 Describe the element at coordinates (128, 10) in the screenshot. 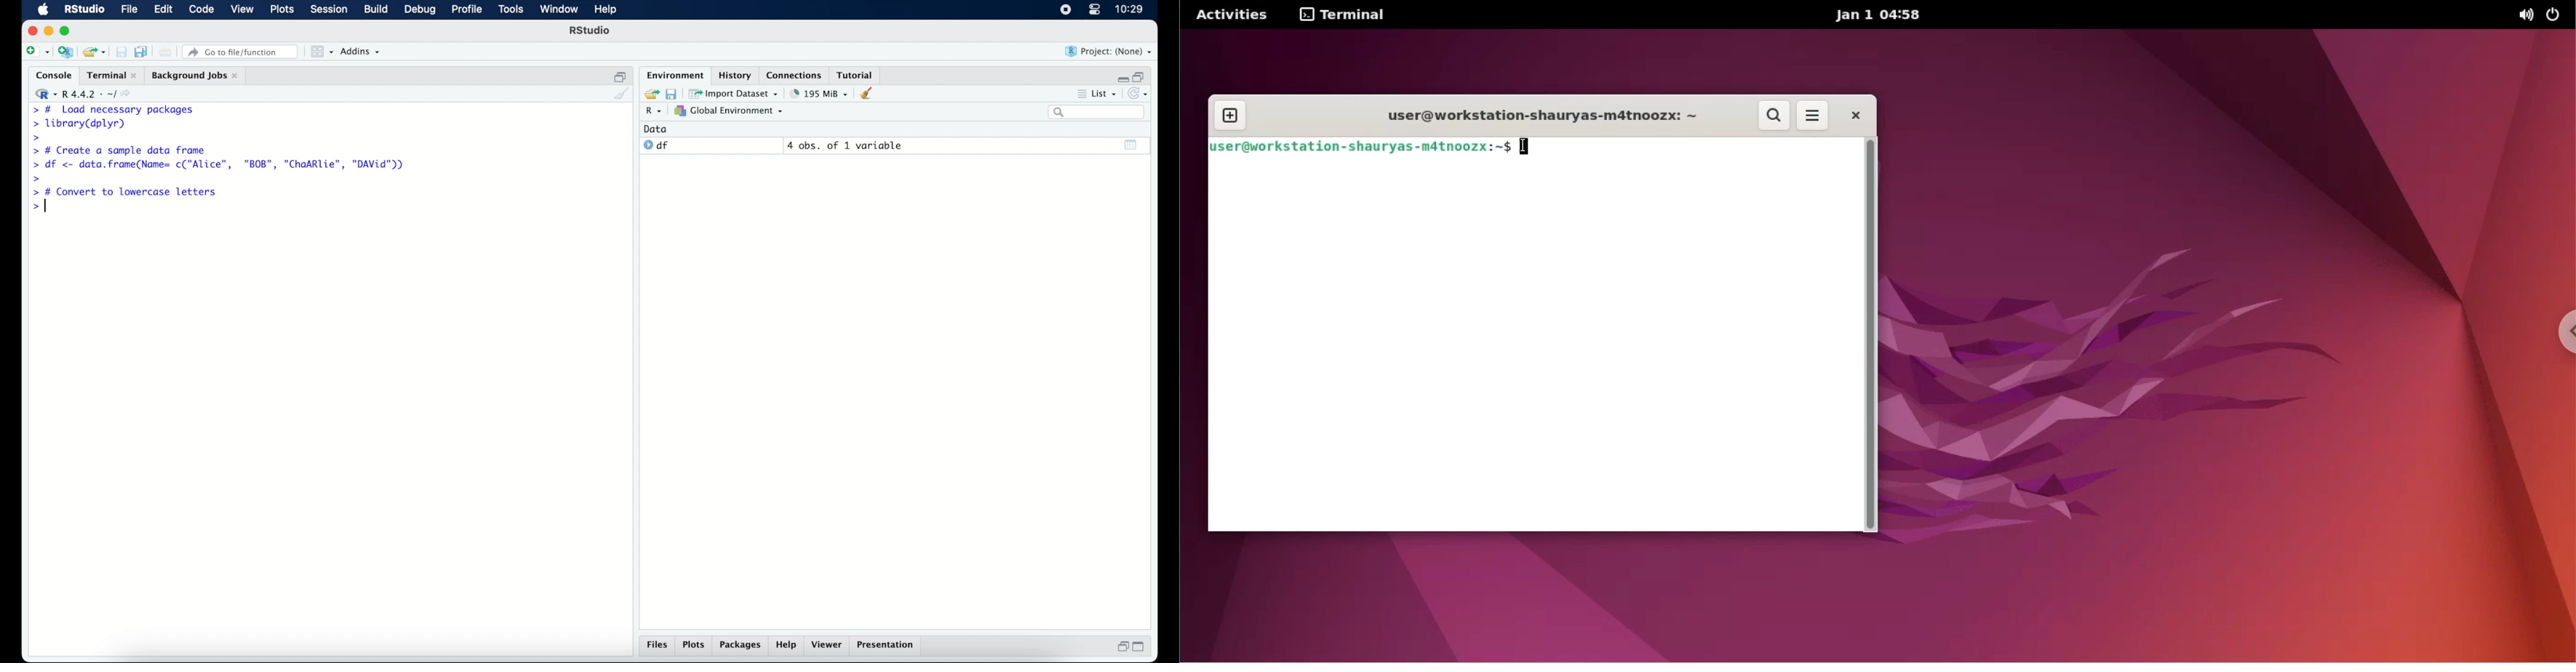

I see `file` at that location.